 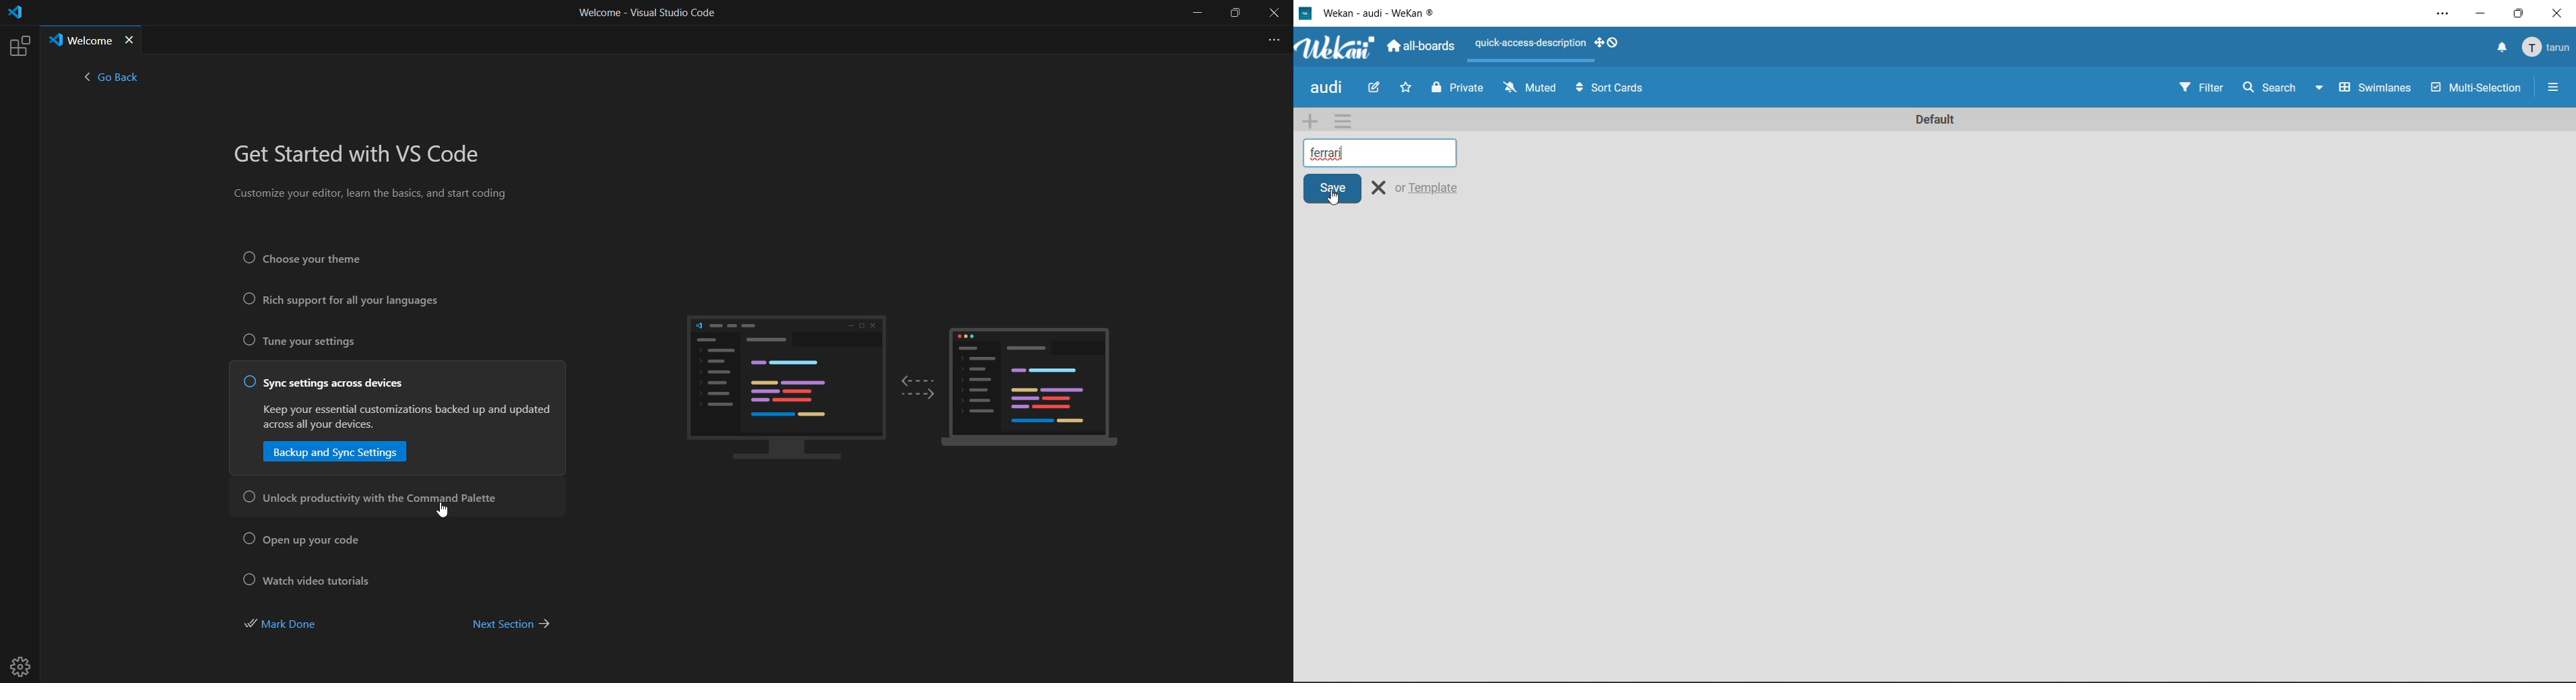 I want to click on swimlanes, so click(x=2377, y=88).